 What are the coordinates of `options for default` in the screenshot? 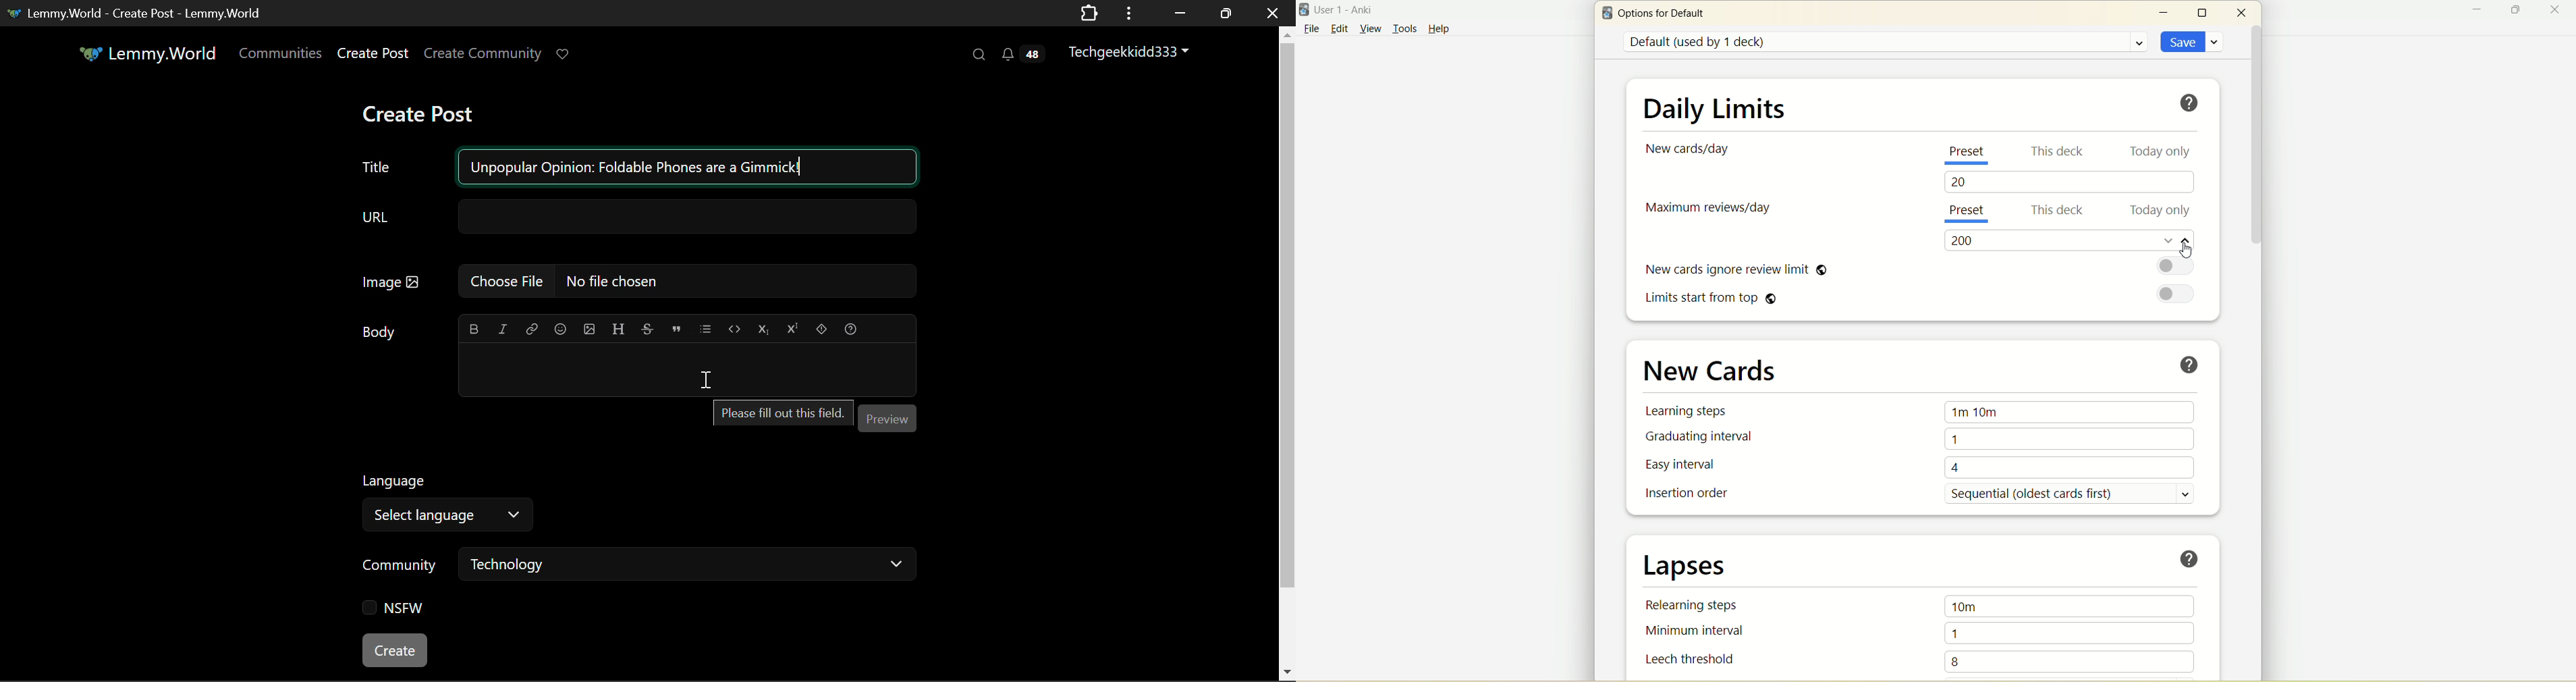 It's located at (1667, 15).